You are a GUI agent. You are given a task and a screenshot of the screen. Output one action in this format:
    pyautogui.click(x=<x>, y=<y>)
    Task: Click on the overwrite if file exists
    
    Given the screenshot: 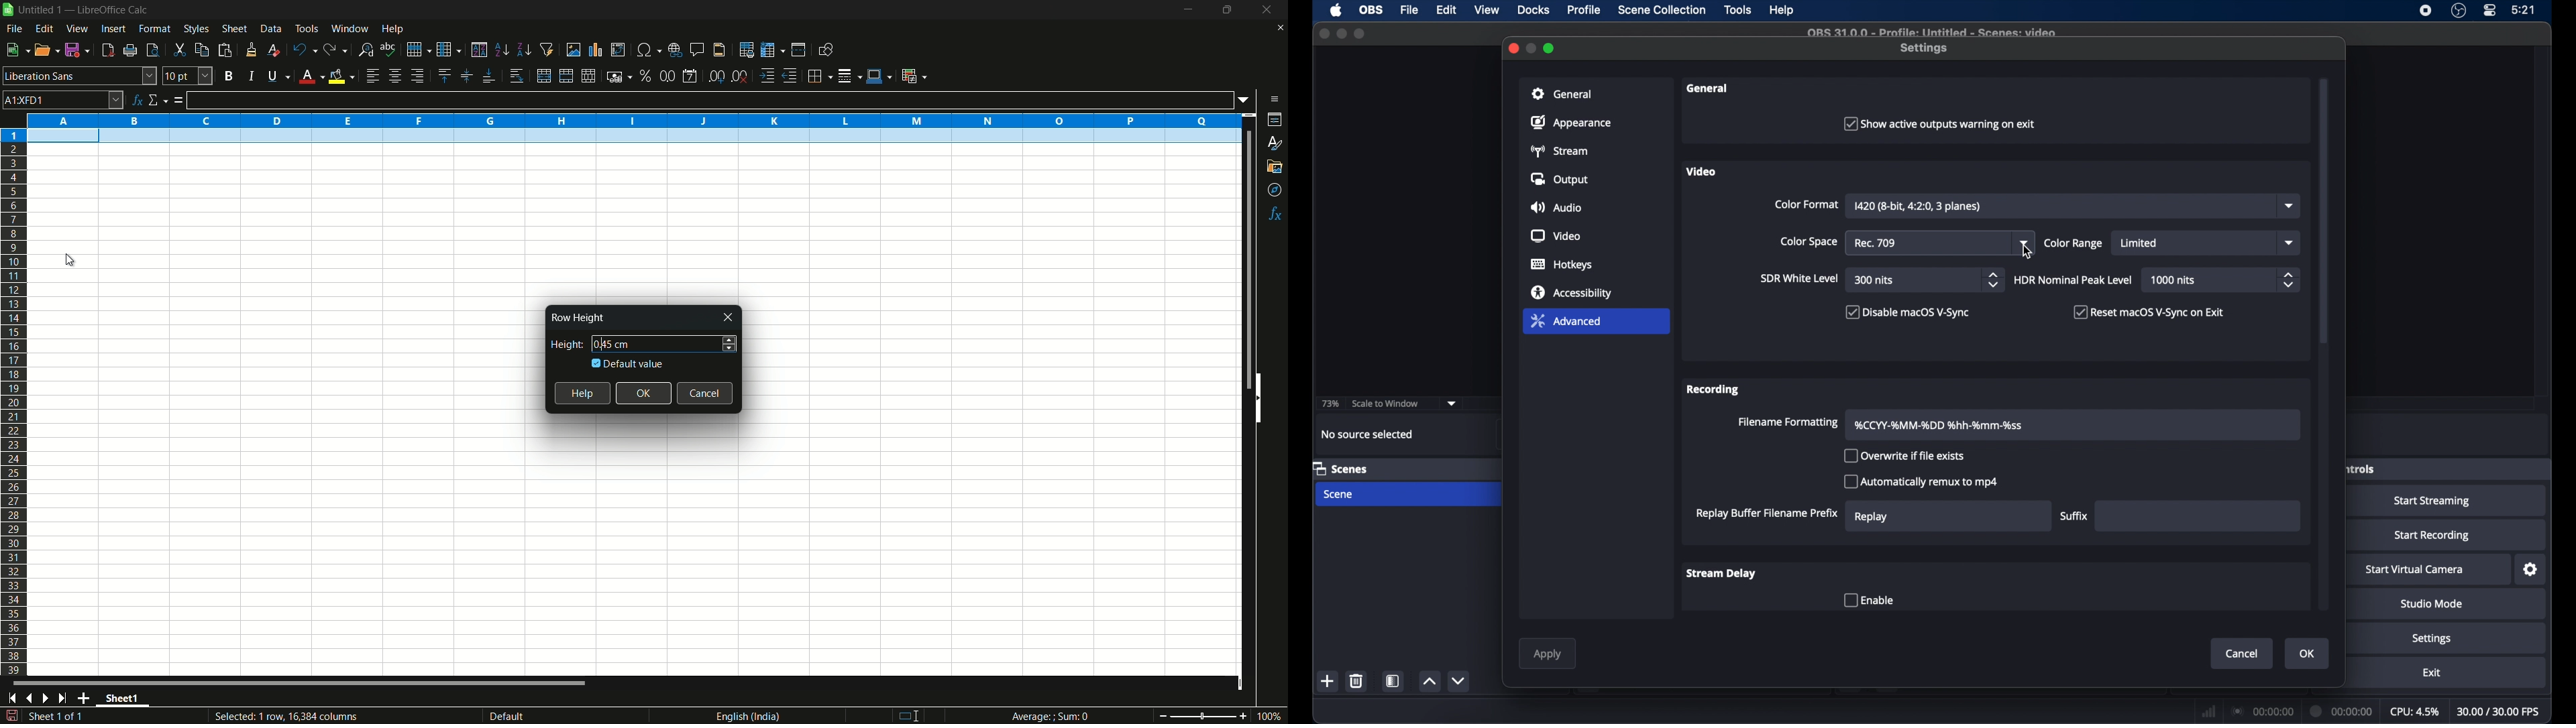 What is the action you would take?
    pyautogui.click(x=1904, y=455)
    